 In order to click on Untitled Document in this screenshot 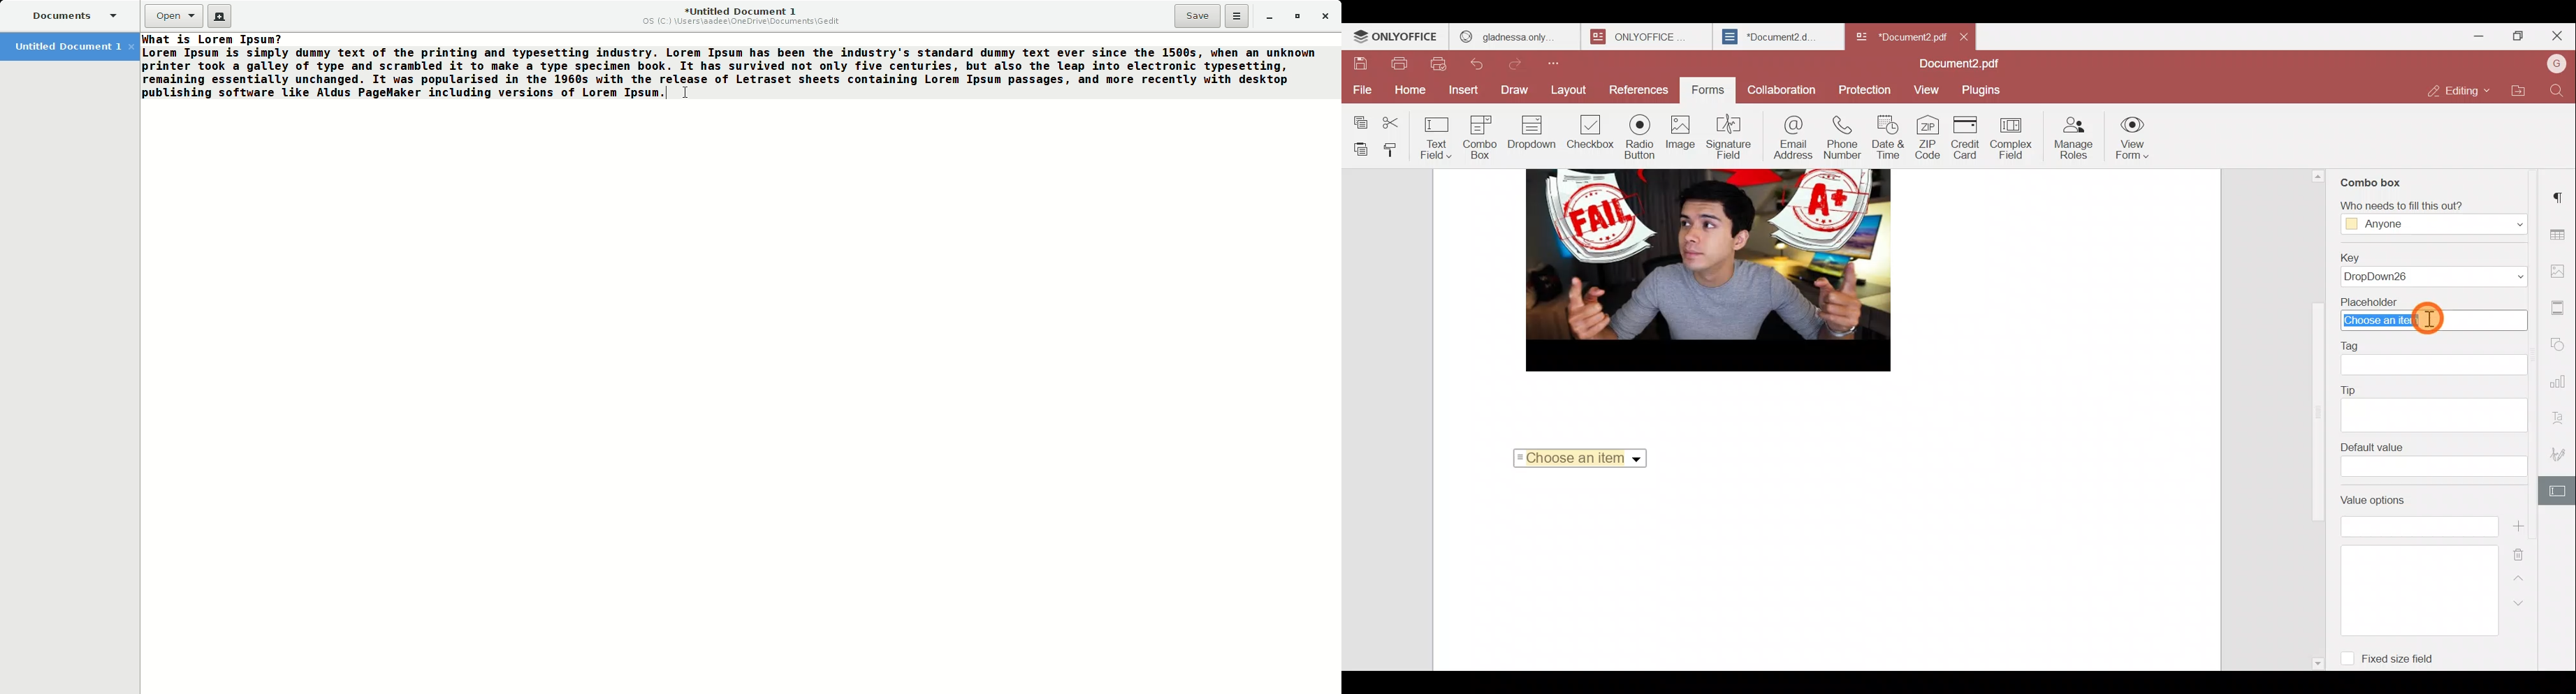, I will do `click(73, 45)`.